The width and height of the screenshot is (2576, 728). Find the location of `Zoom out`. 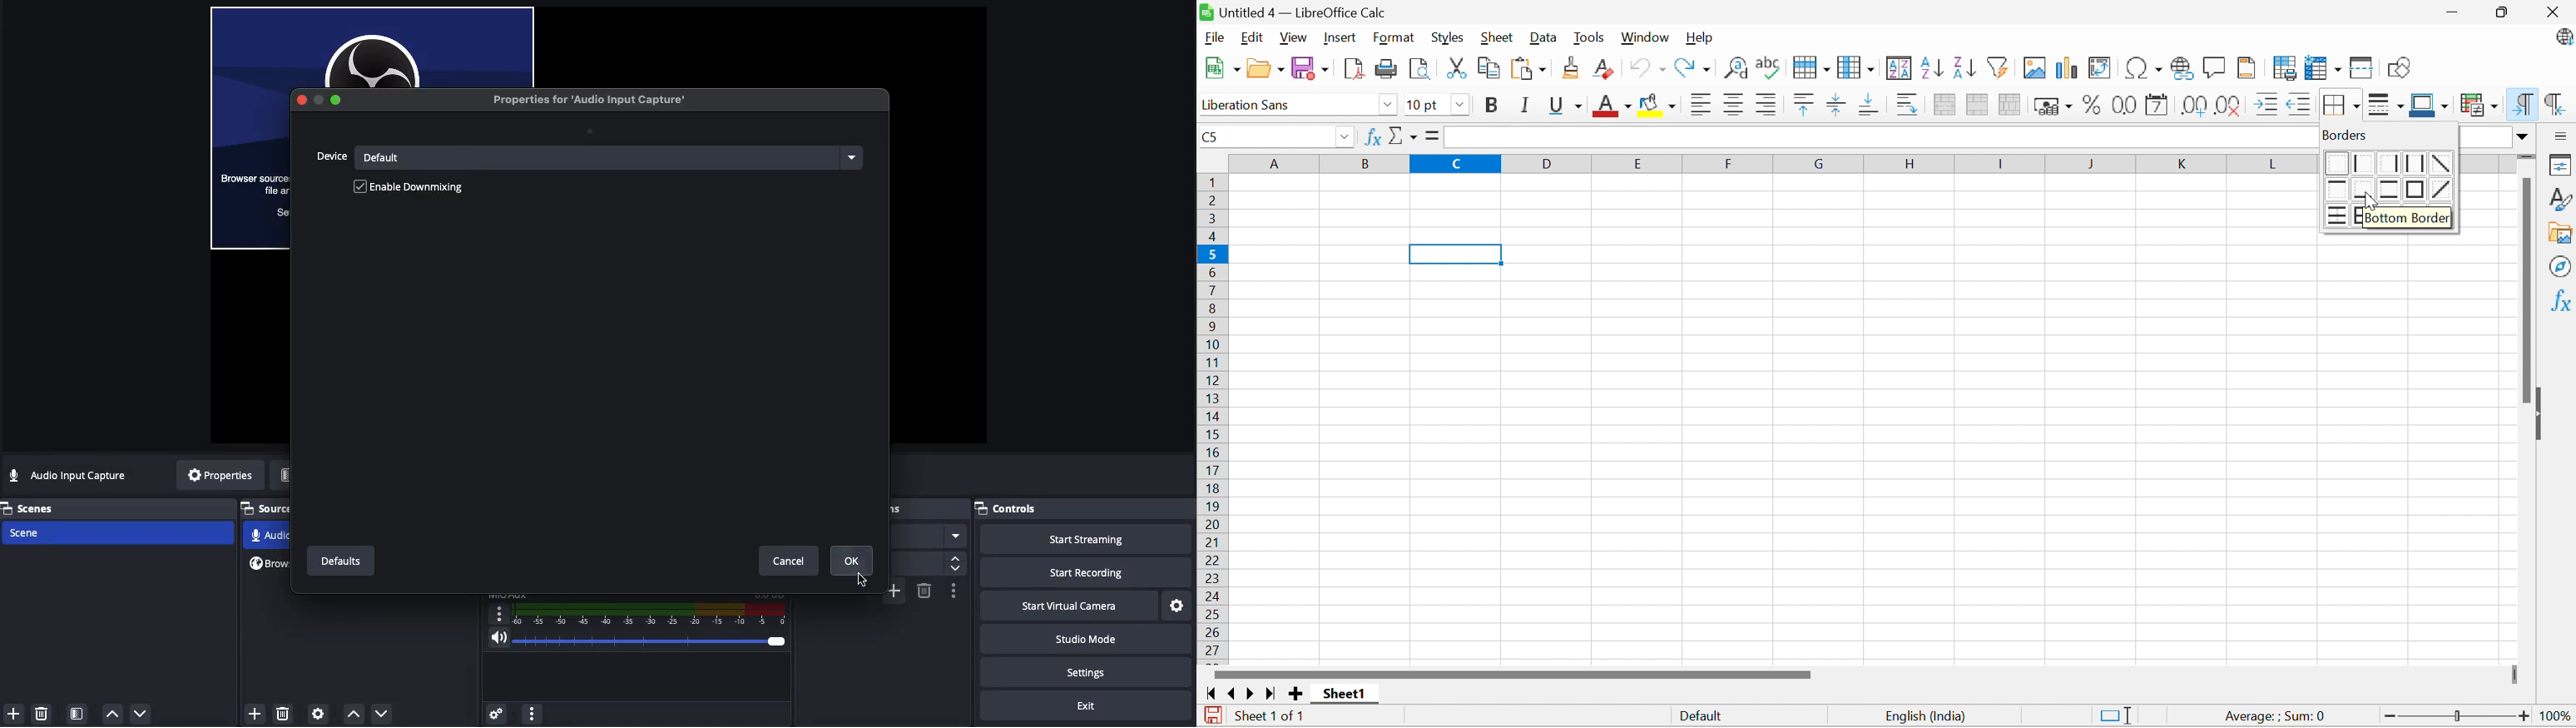

Zoom out is located at coordinates (2390, 717).